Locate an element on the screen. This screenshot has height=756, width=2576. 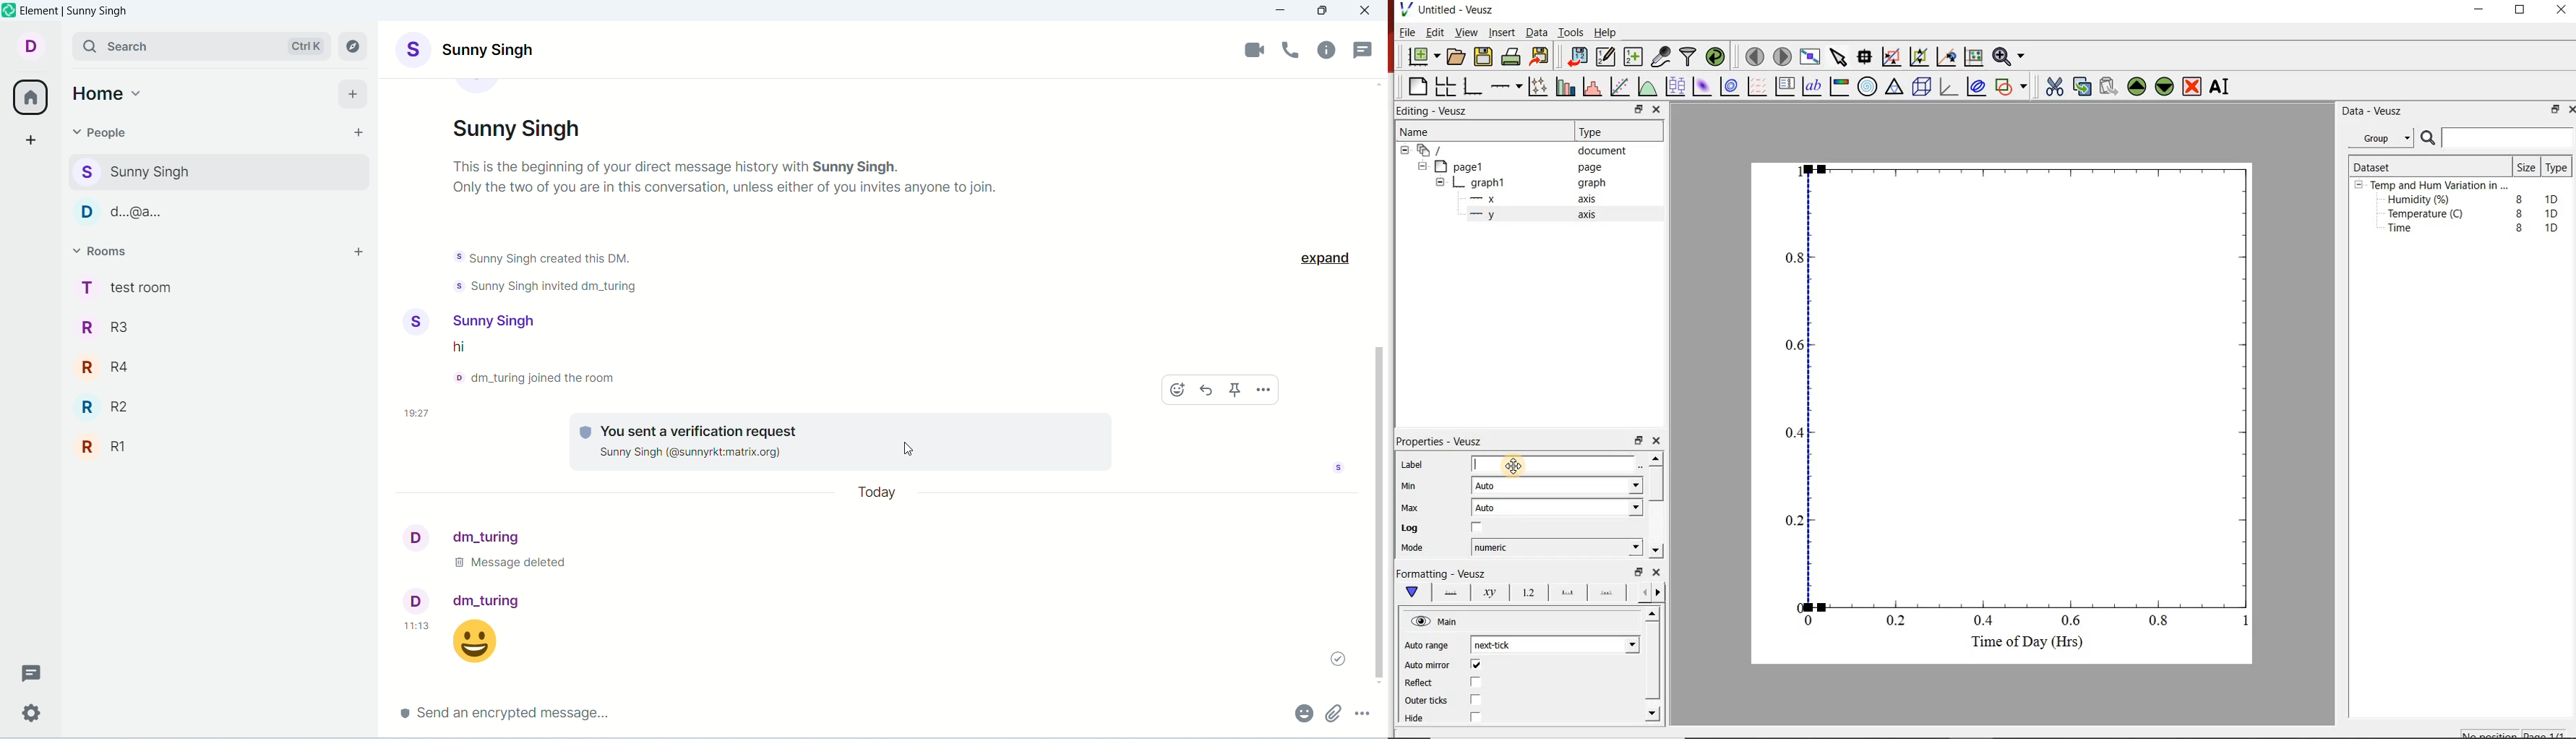
home is located at coordinates (30, 98).